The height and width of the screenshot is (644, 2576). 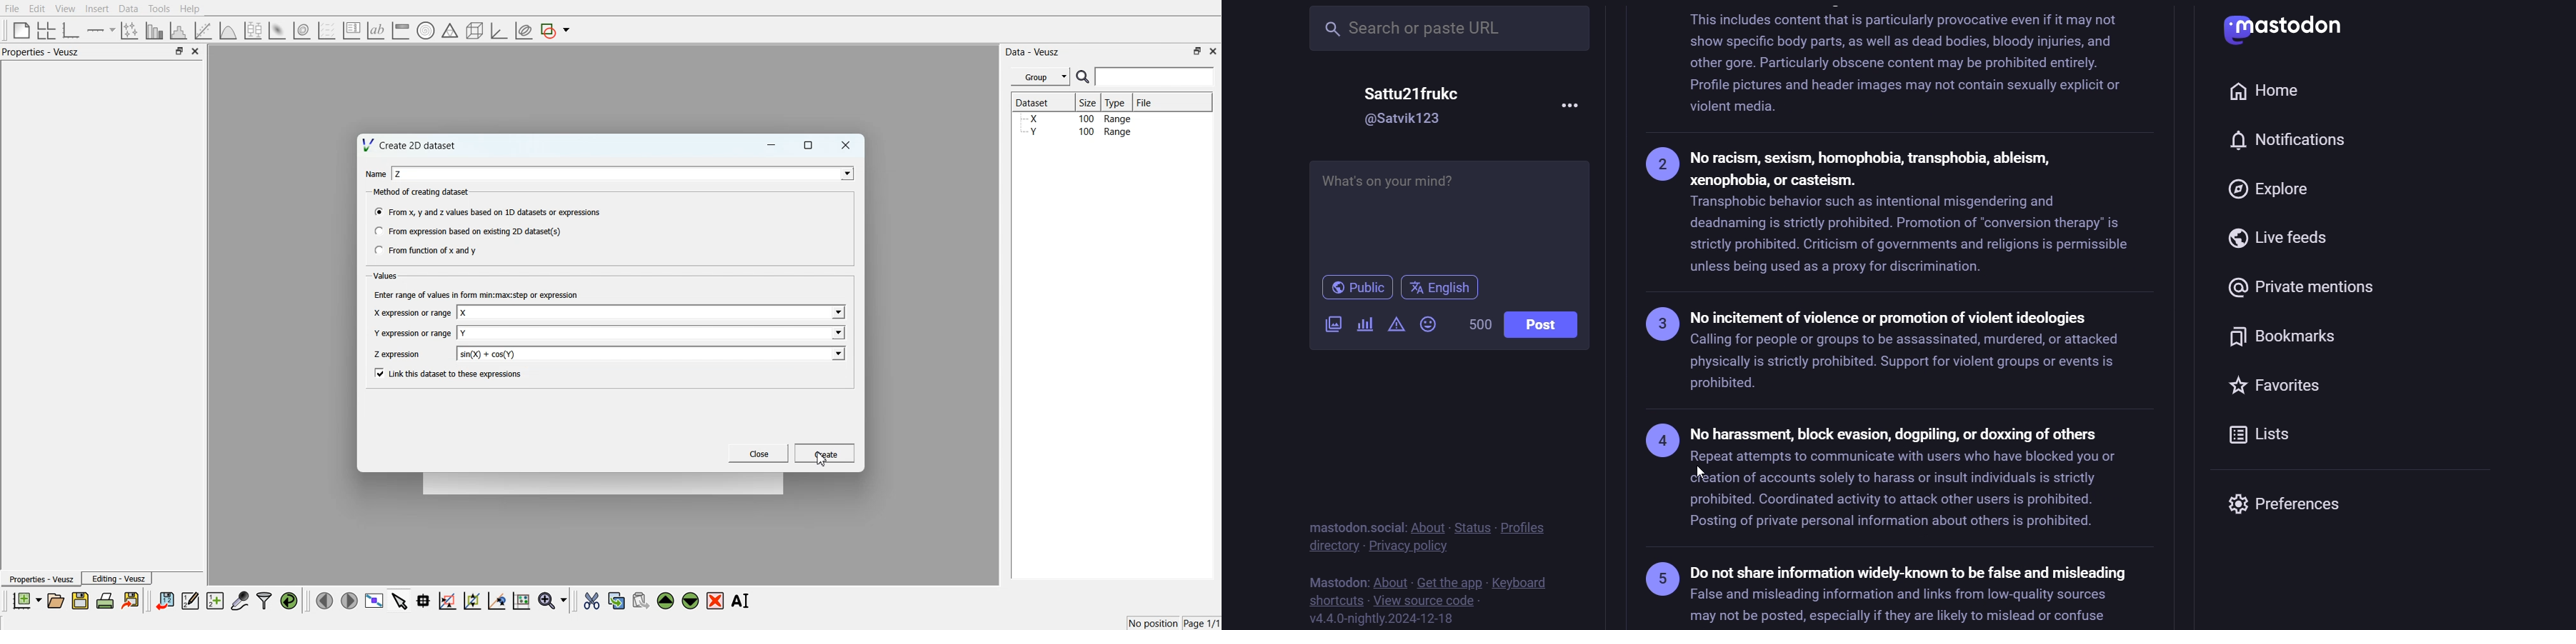 What do you see at coordinates (1089, 102) in the screenshot?
I see `Size` at bounding box center [1089, 102].